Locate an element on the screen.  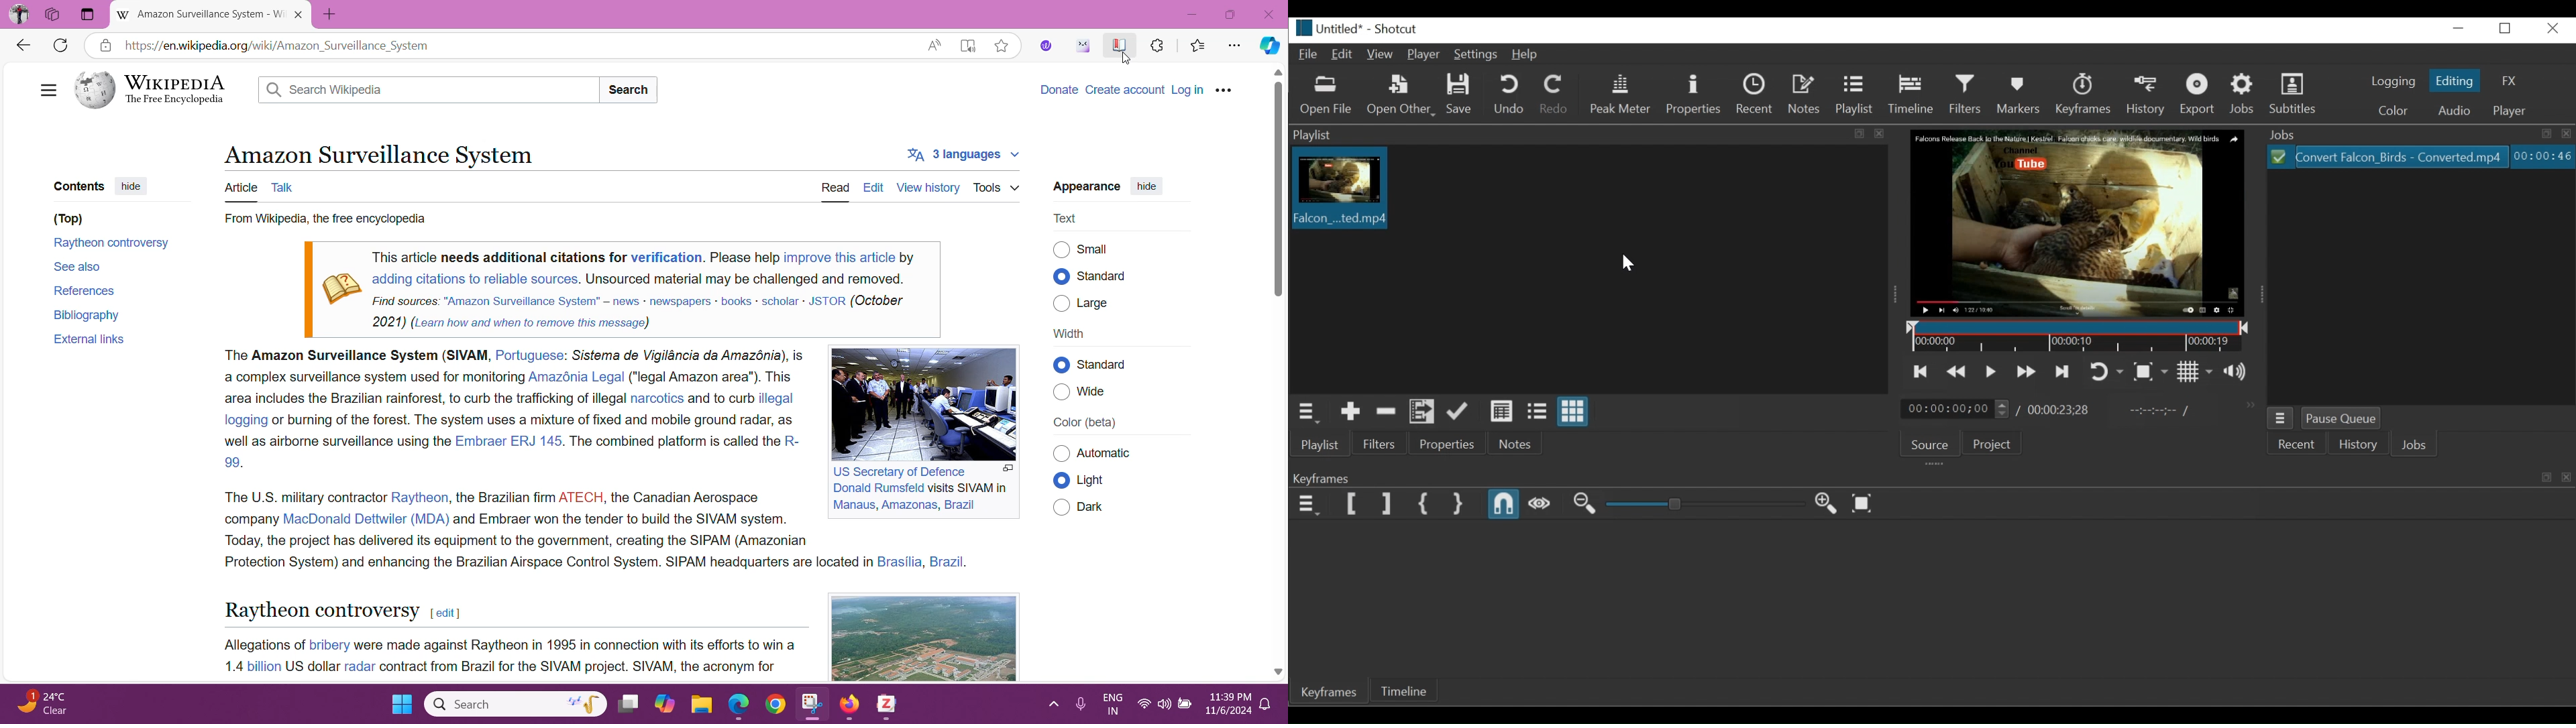
Source is located at coordinates (1933, 441).